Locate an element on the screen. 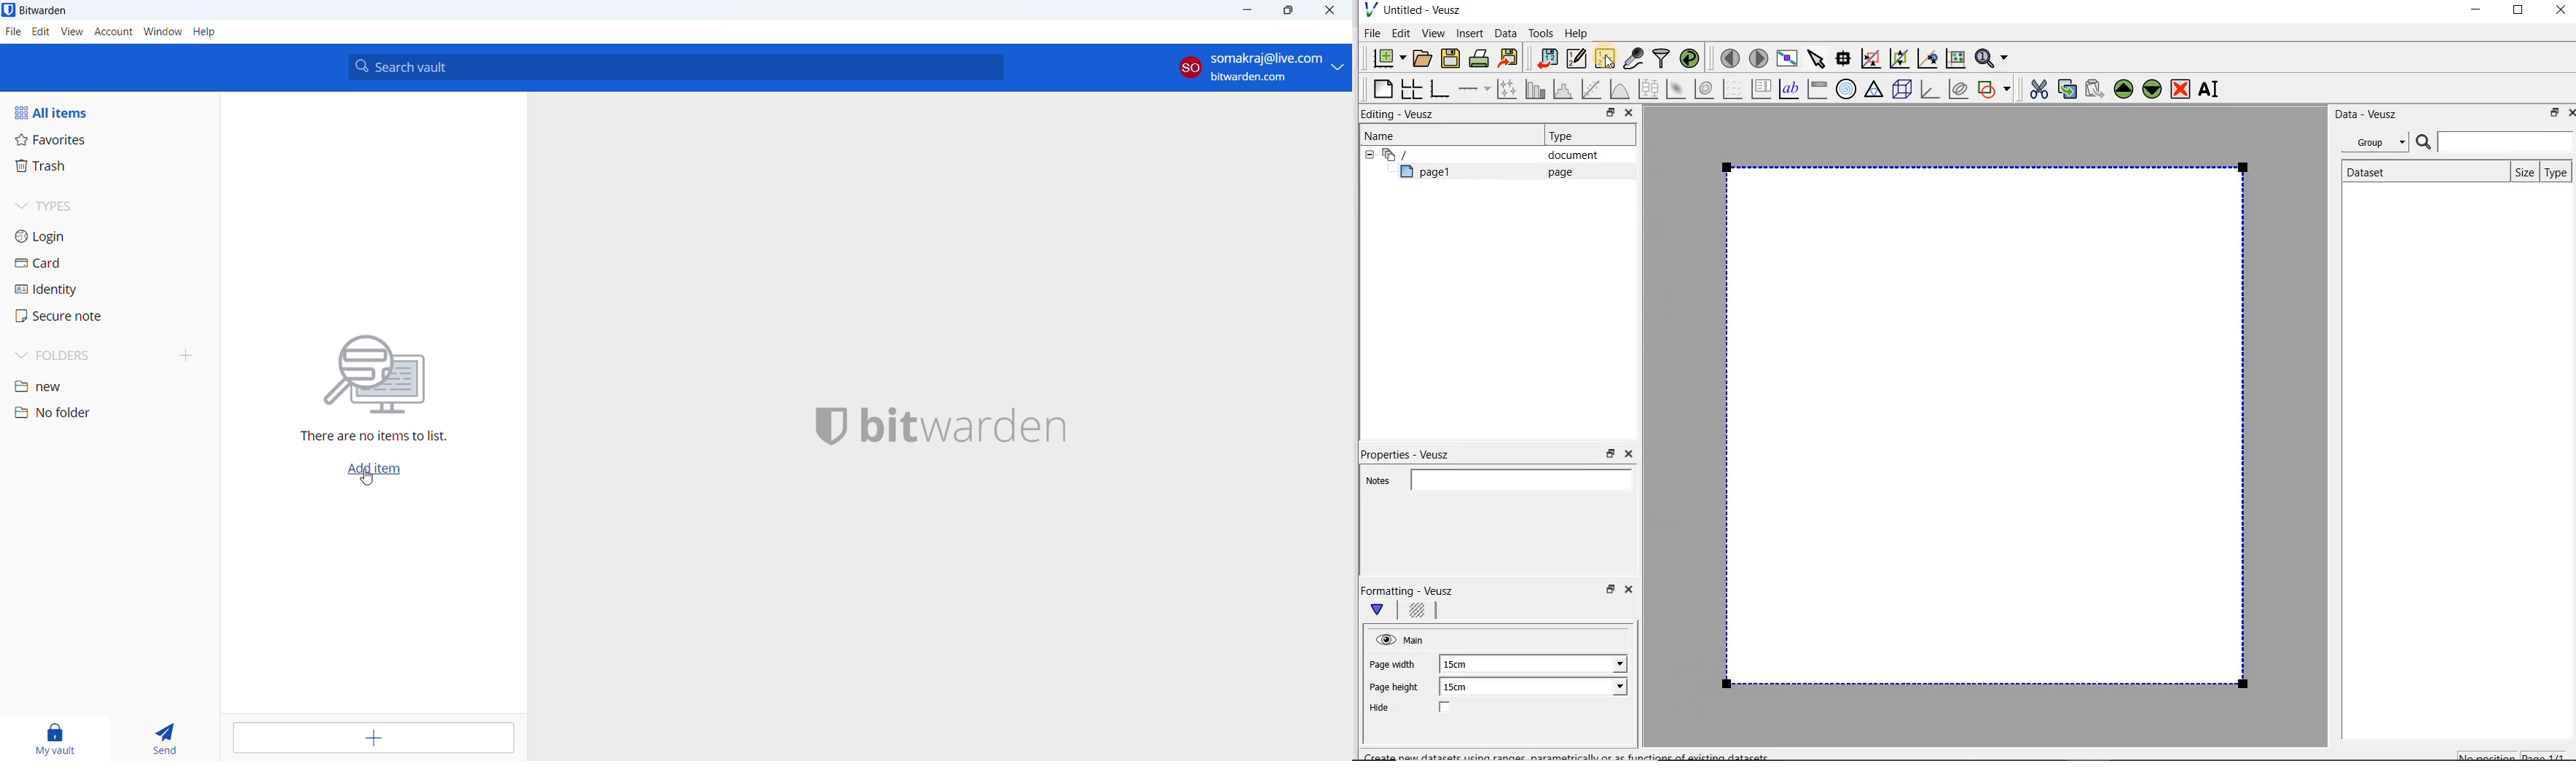  15cm is located at coordinates (1463, 665).